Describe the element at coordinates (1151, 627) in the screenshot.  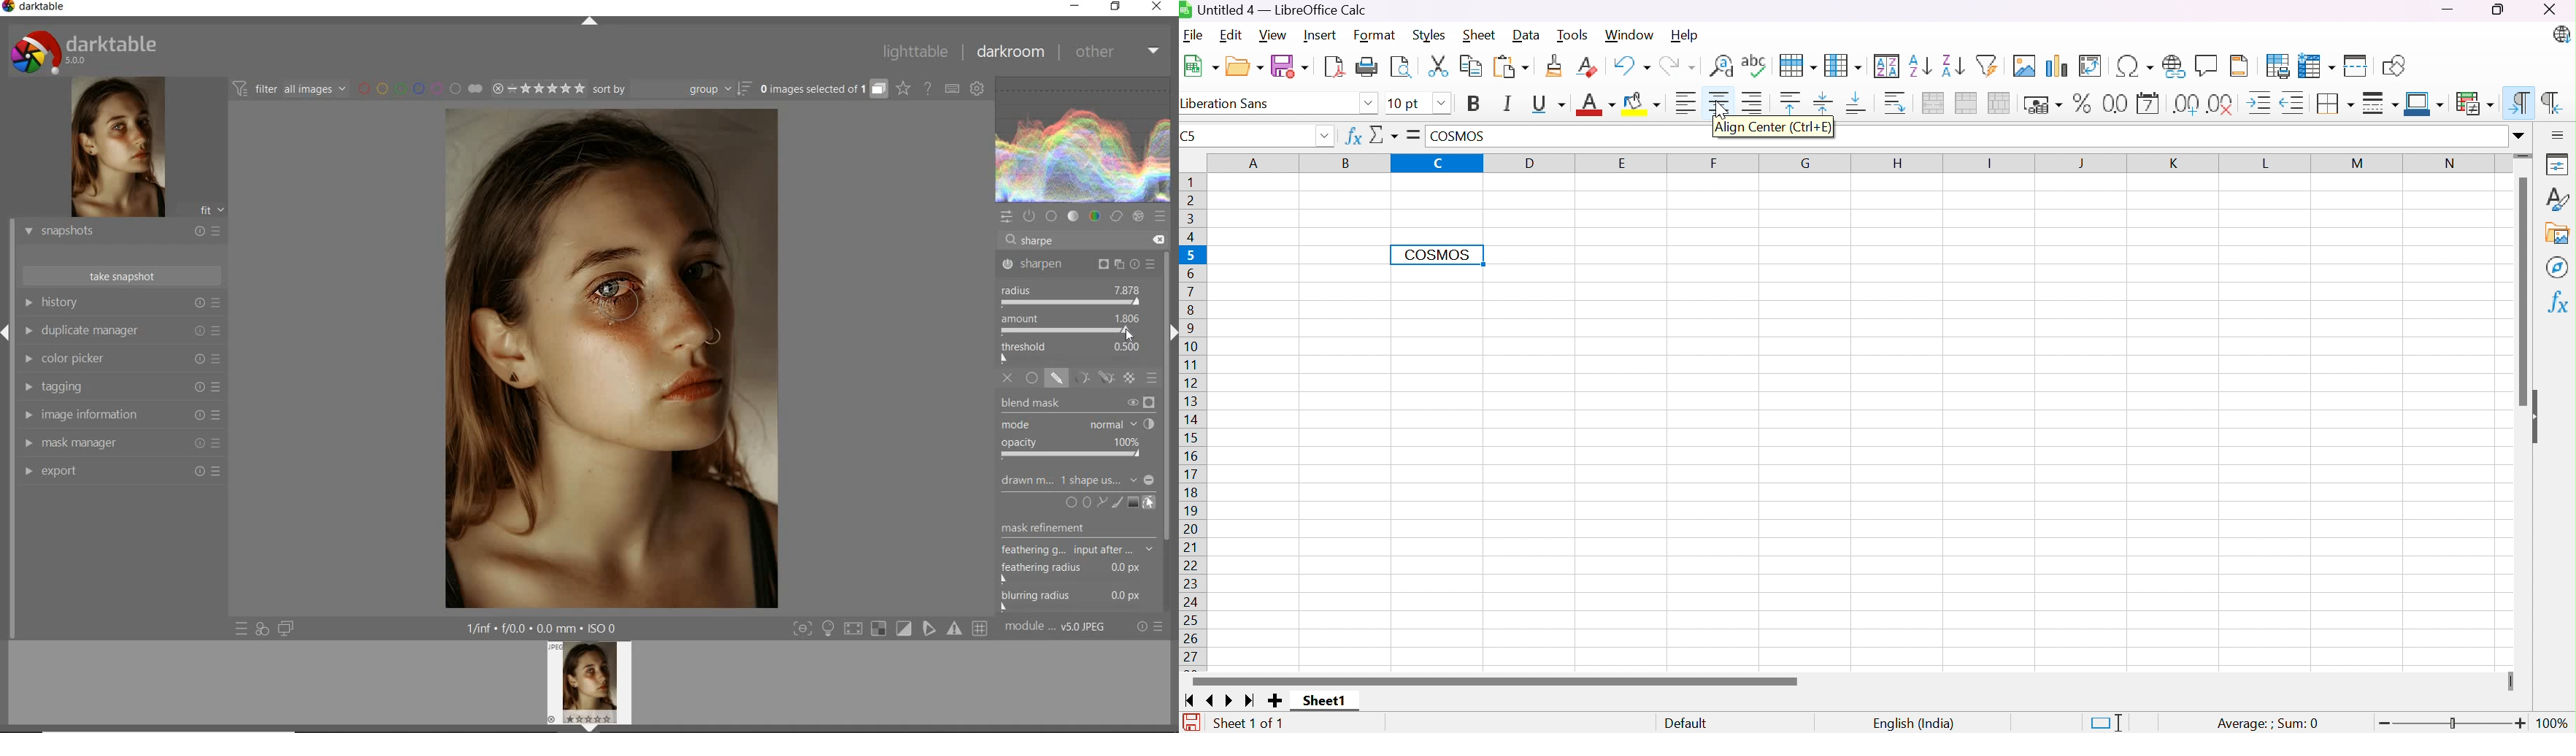
I see `reset or presets & preferences` at that location.